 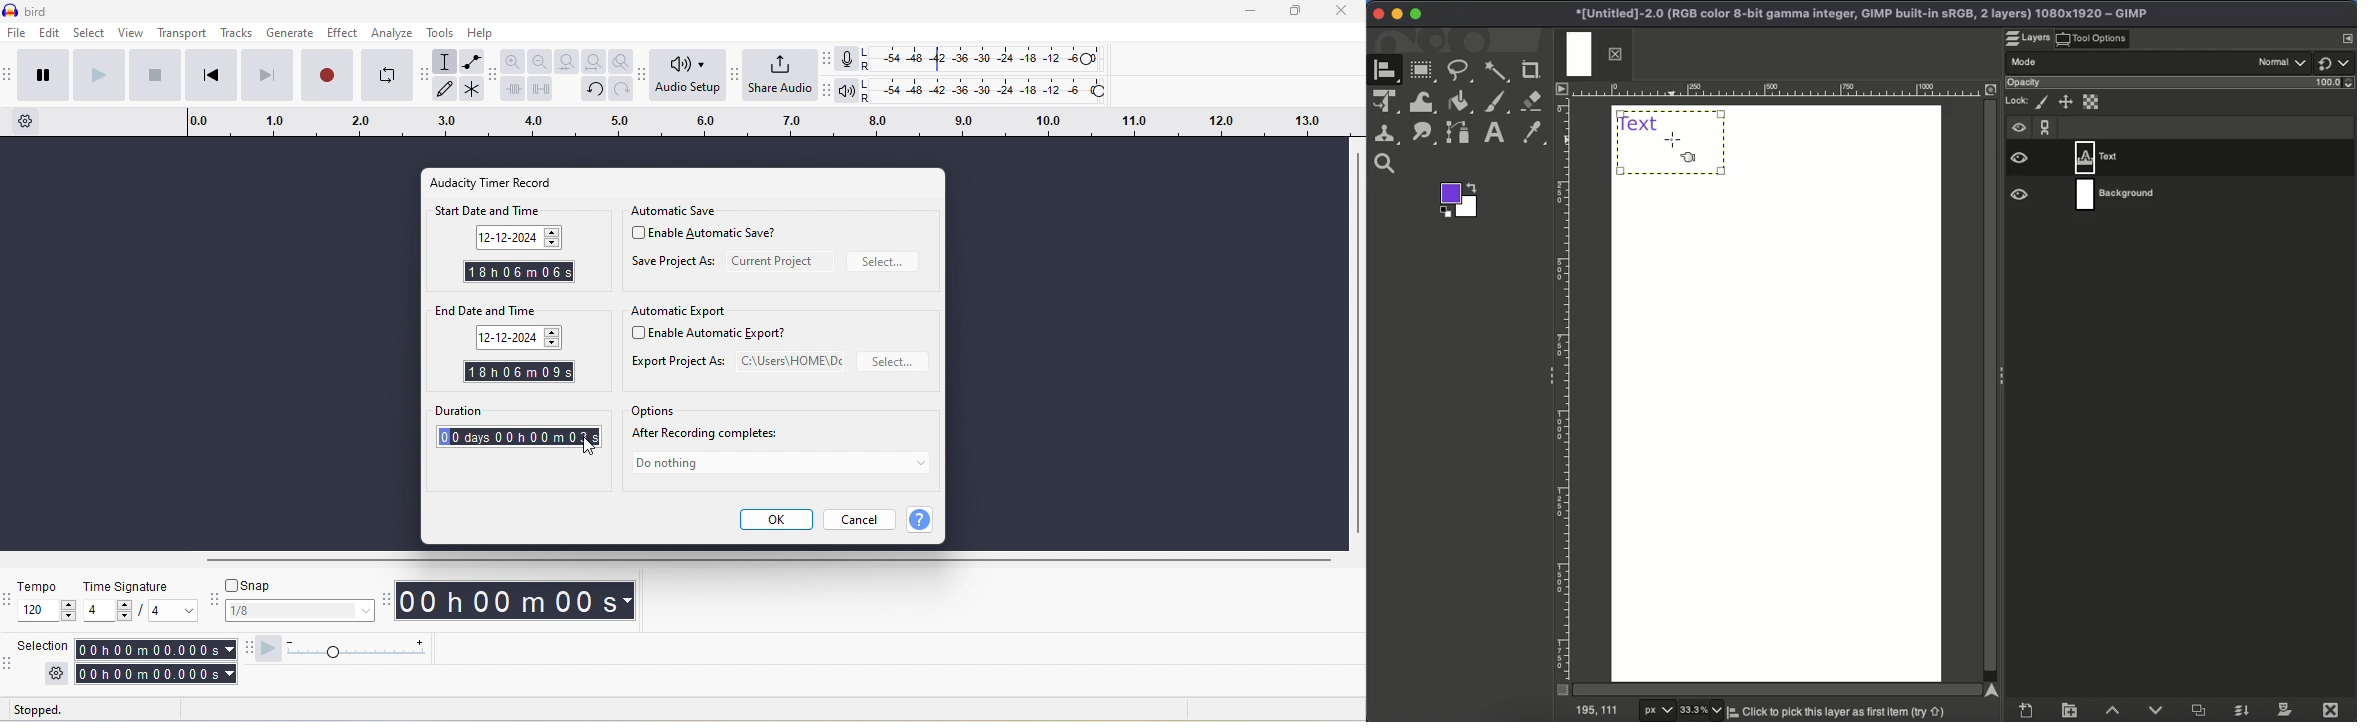 I want to click on enable looping, so click(x=389, y=75).